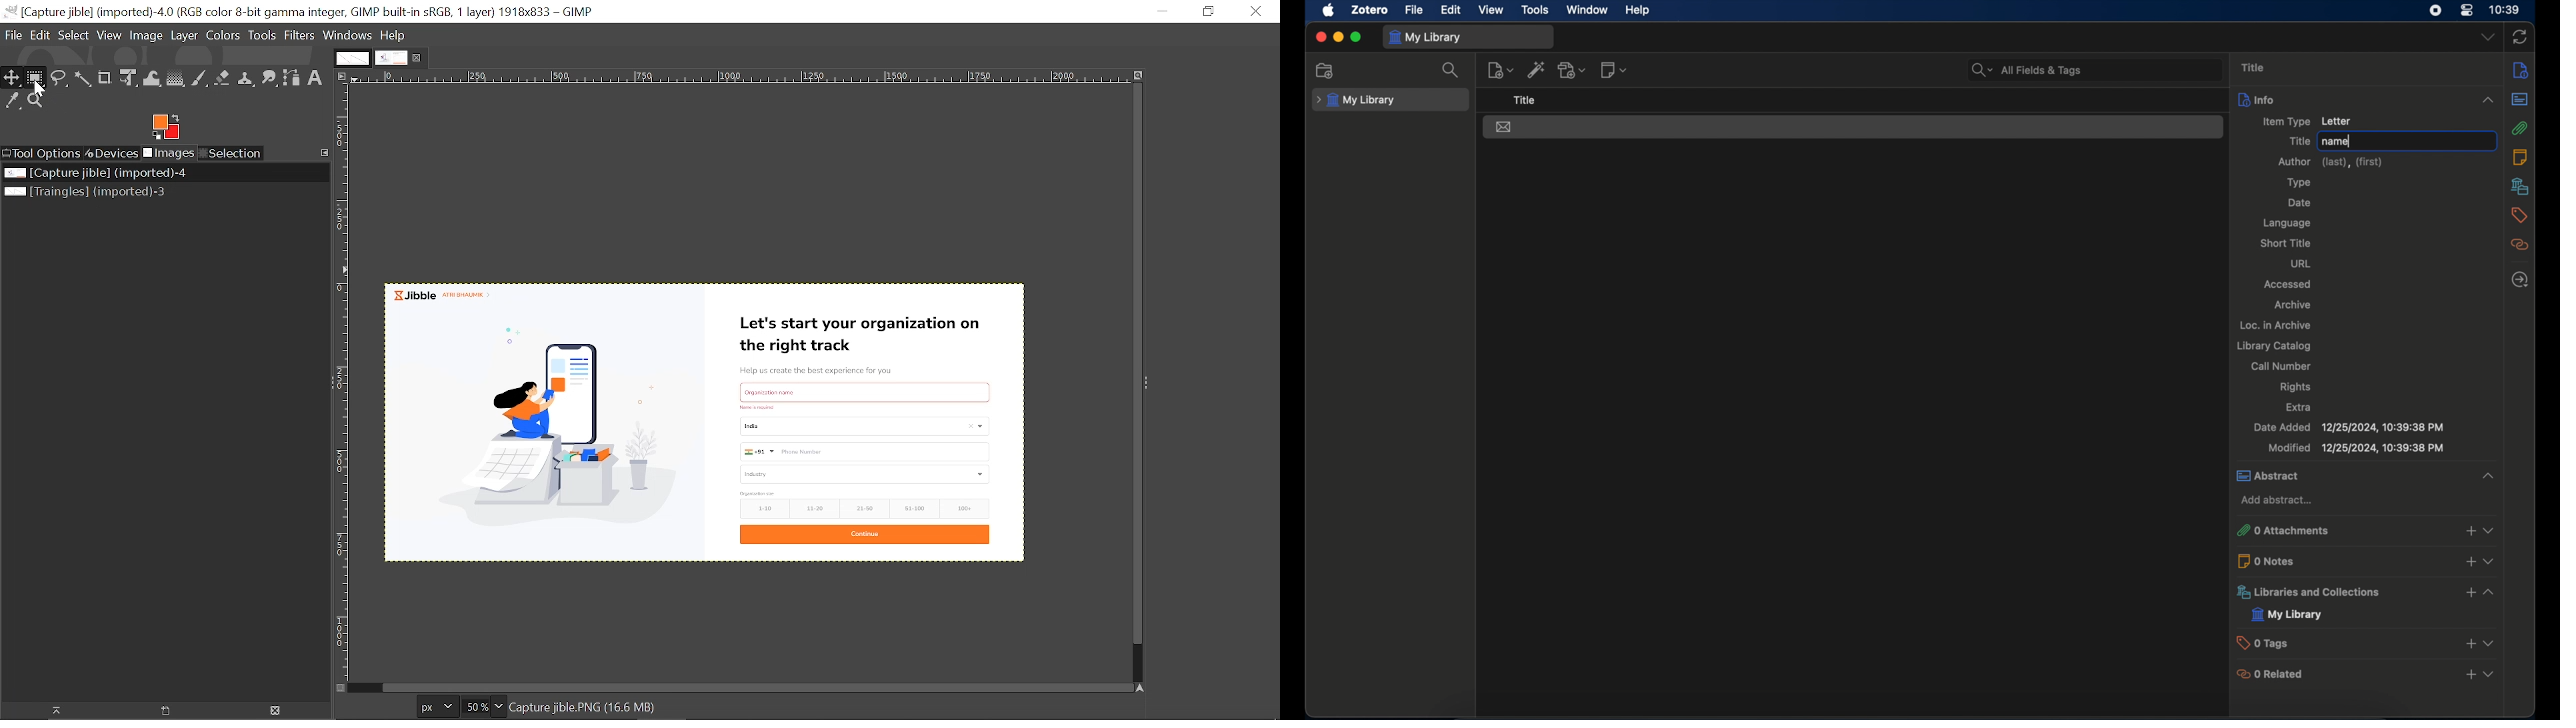 The height and width of the screenshot is (728, 2576). What do you see at coordinates (2301, 264) in the screenshot?
I see `url` at bounding box center [2301, 264].